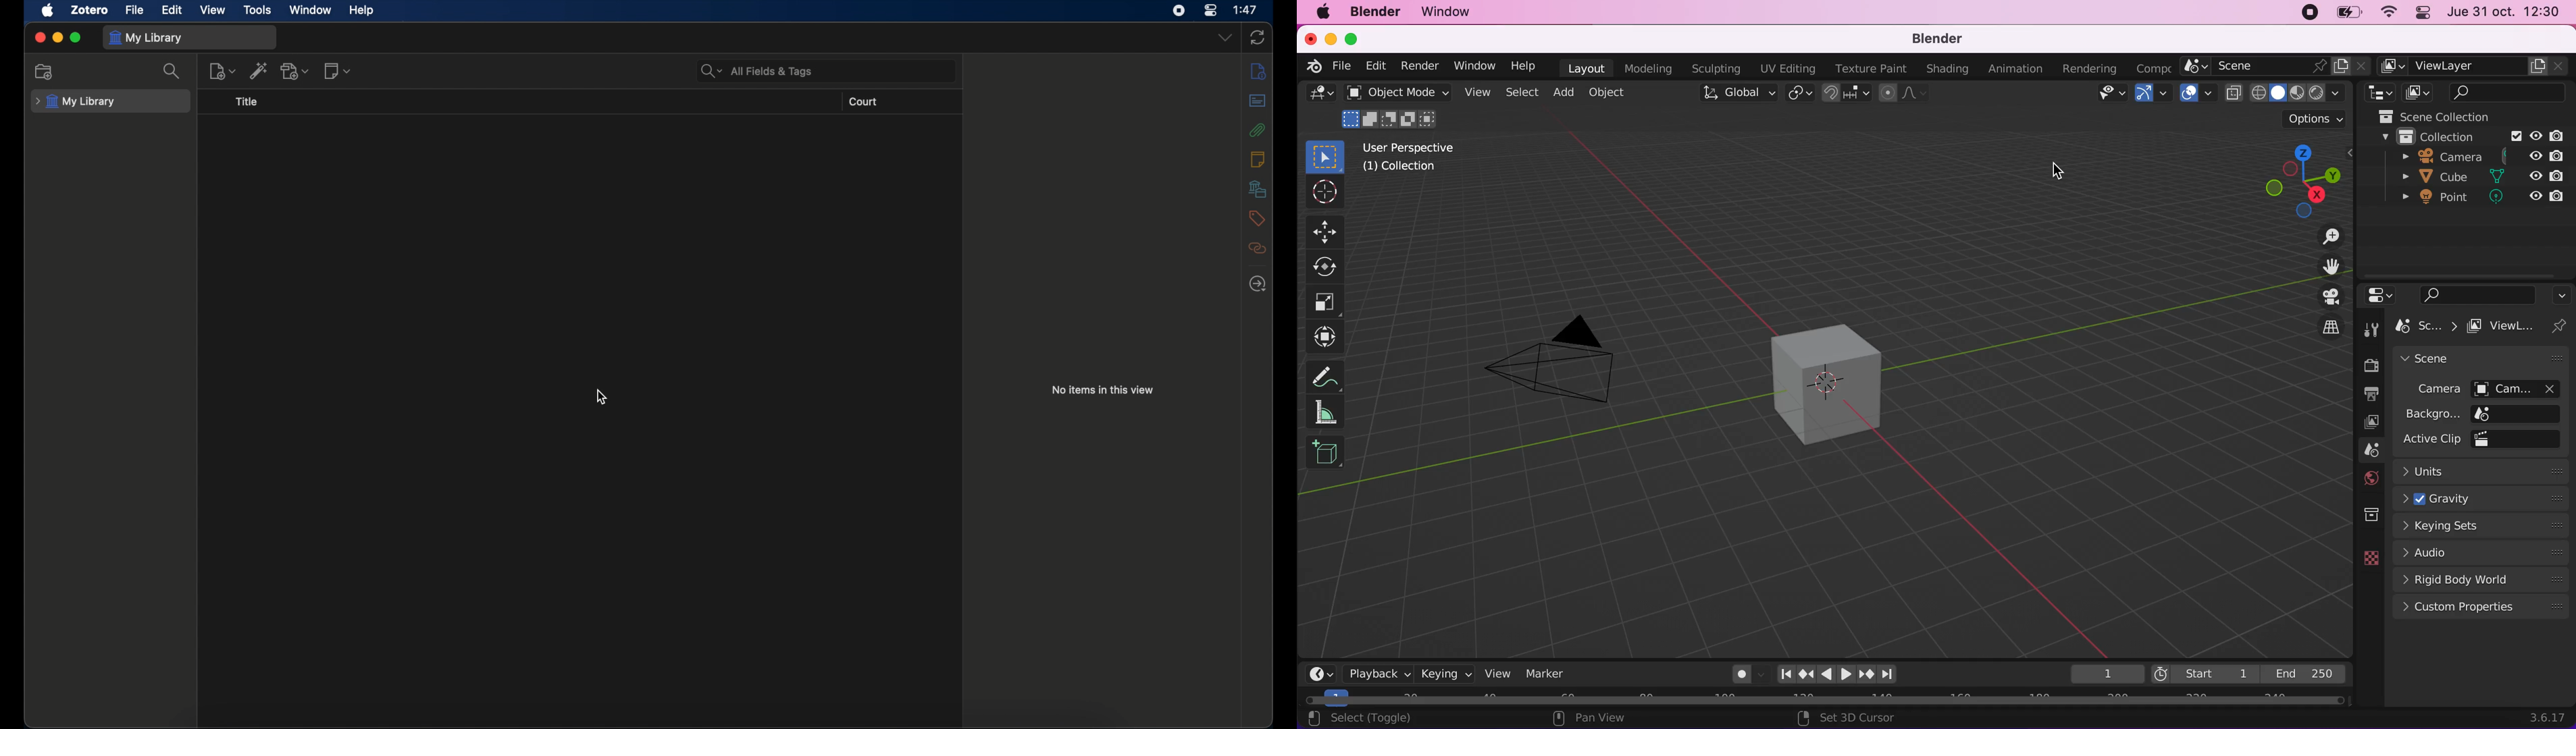 This screenshot has height=756, width=2576. What do you see at coordinates (1328, 338) in the screenshot?
I see `transform` at bounding box center [1328, 338].